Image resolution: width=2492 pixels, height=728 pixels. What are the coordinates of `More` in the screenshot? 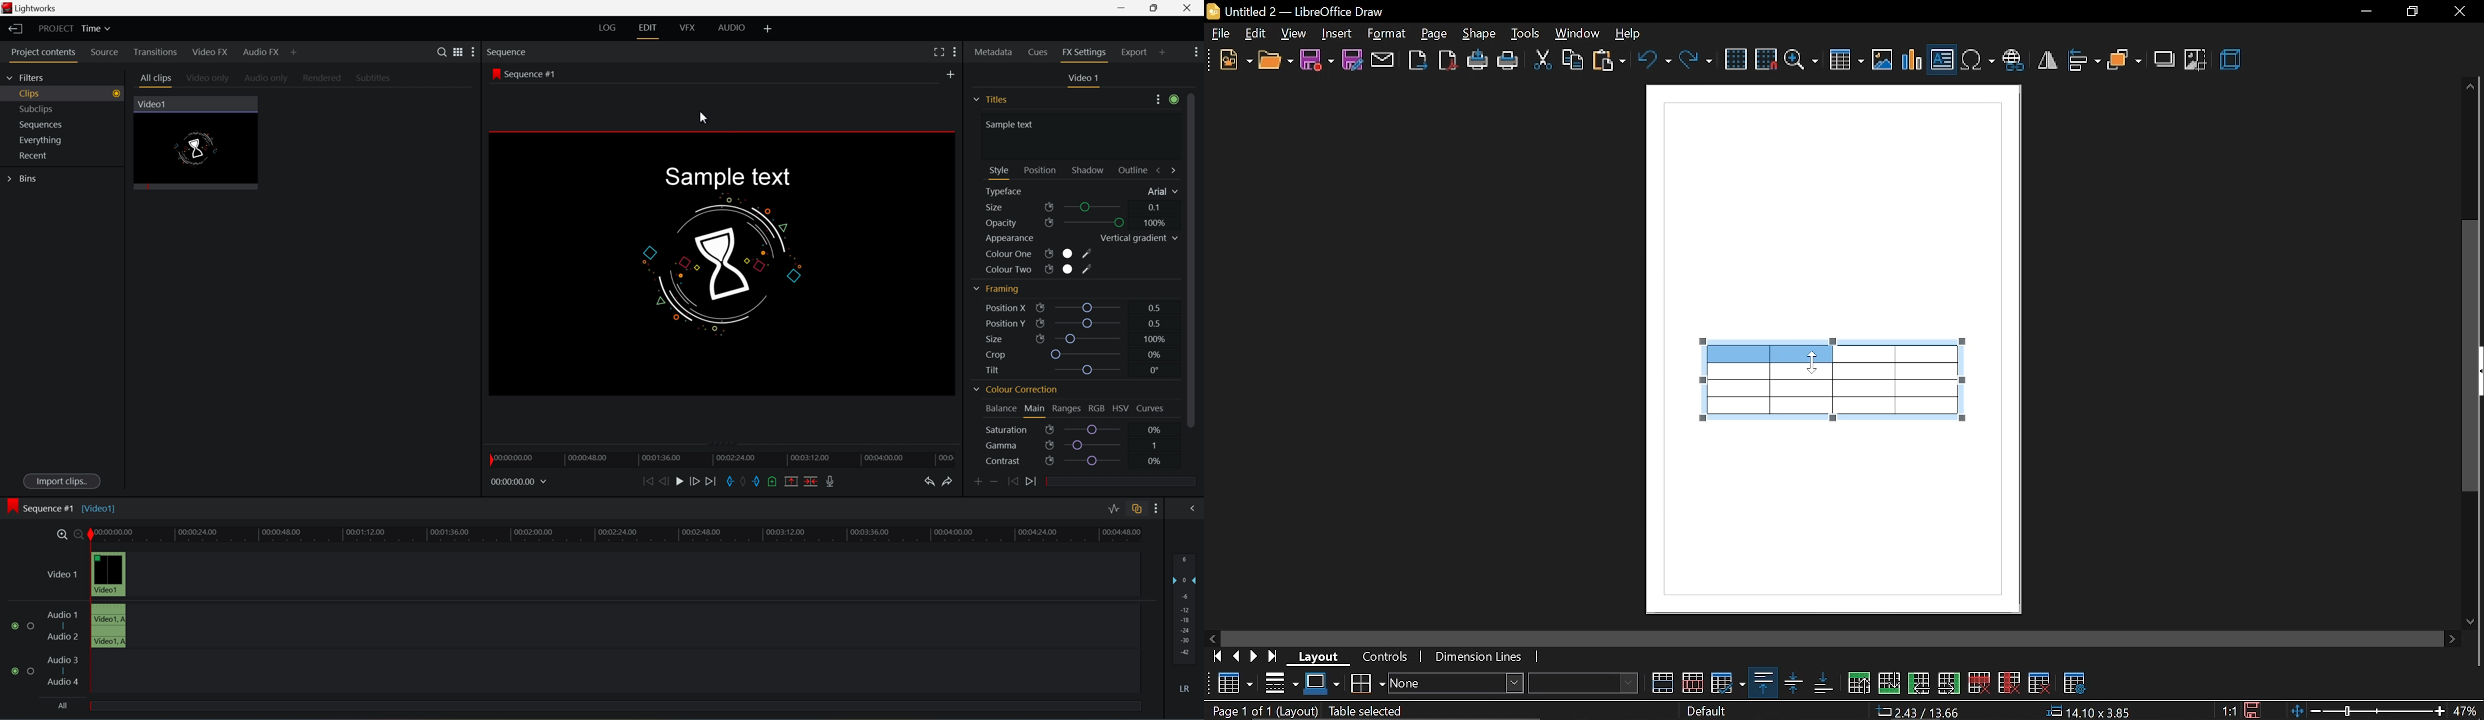 It's located at (956, 51).